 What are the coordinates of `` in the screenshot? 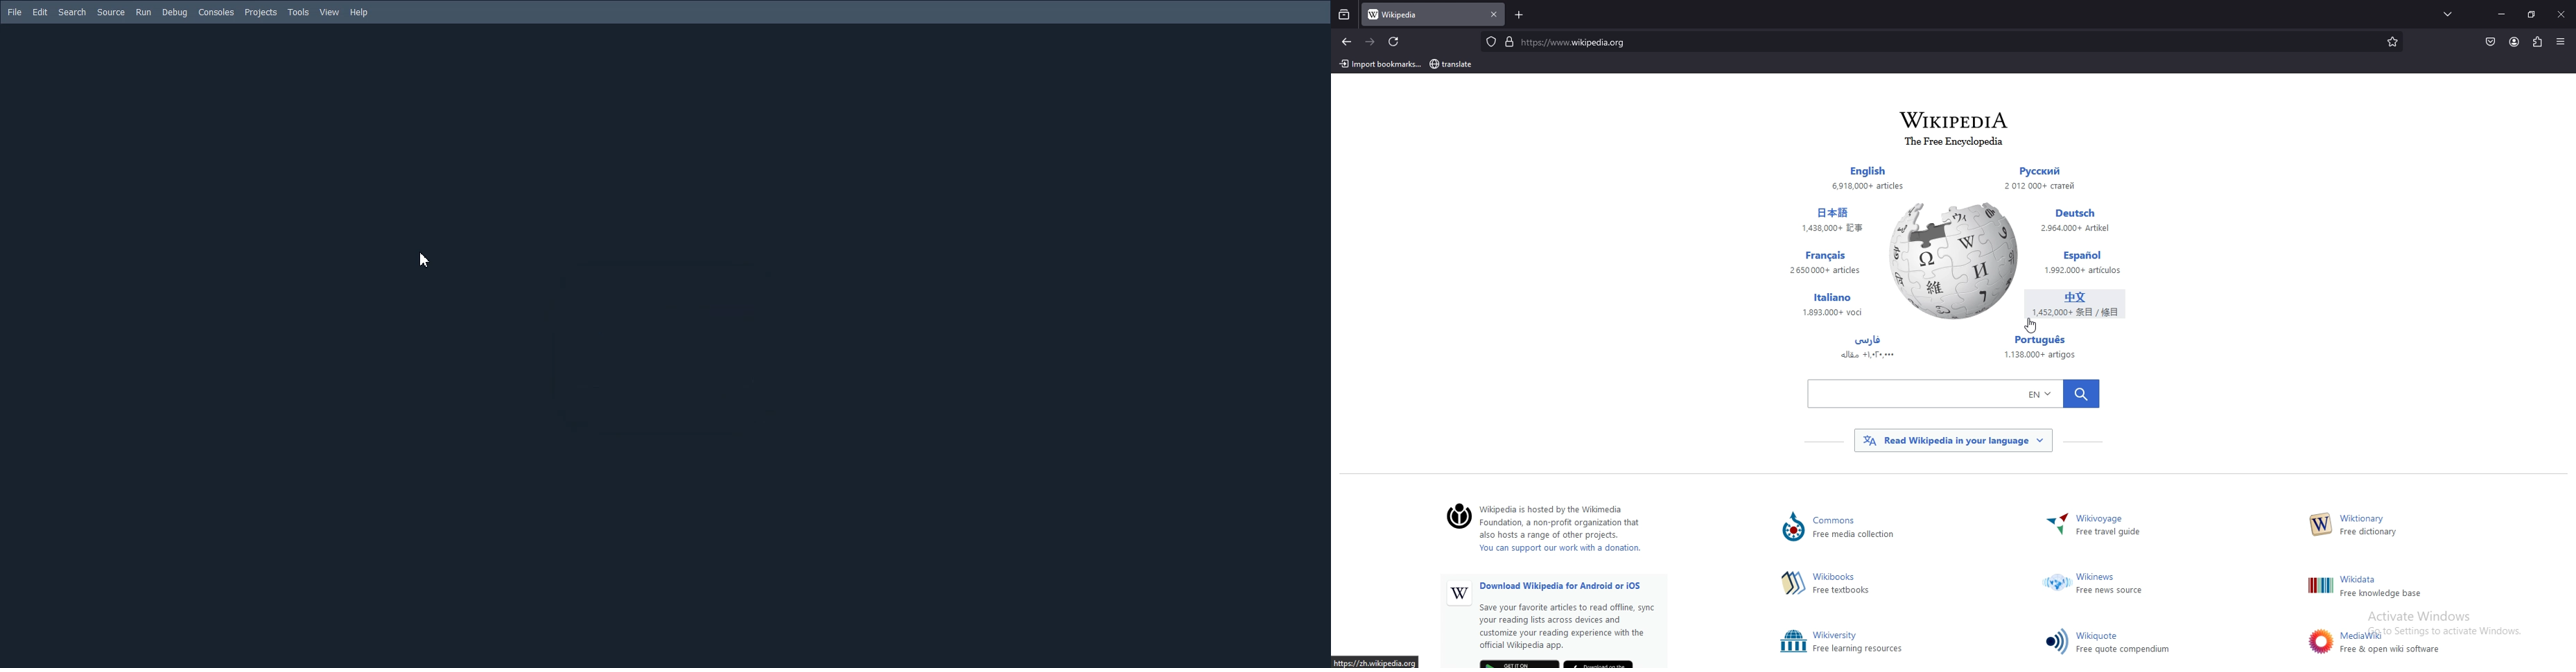 It's located at (2561, 14).